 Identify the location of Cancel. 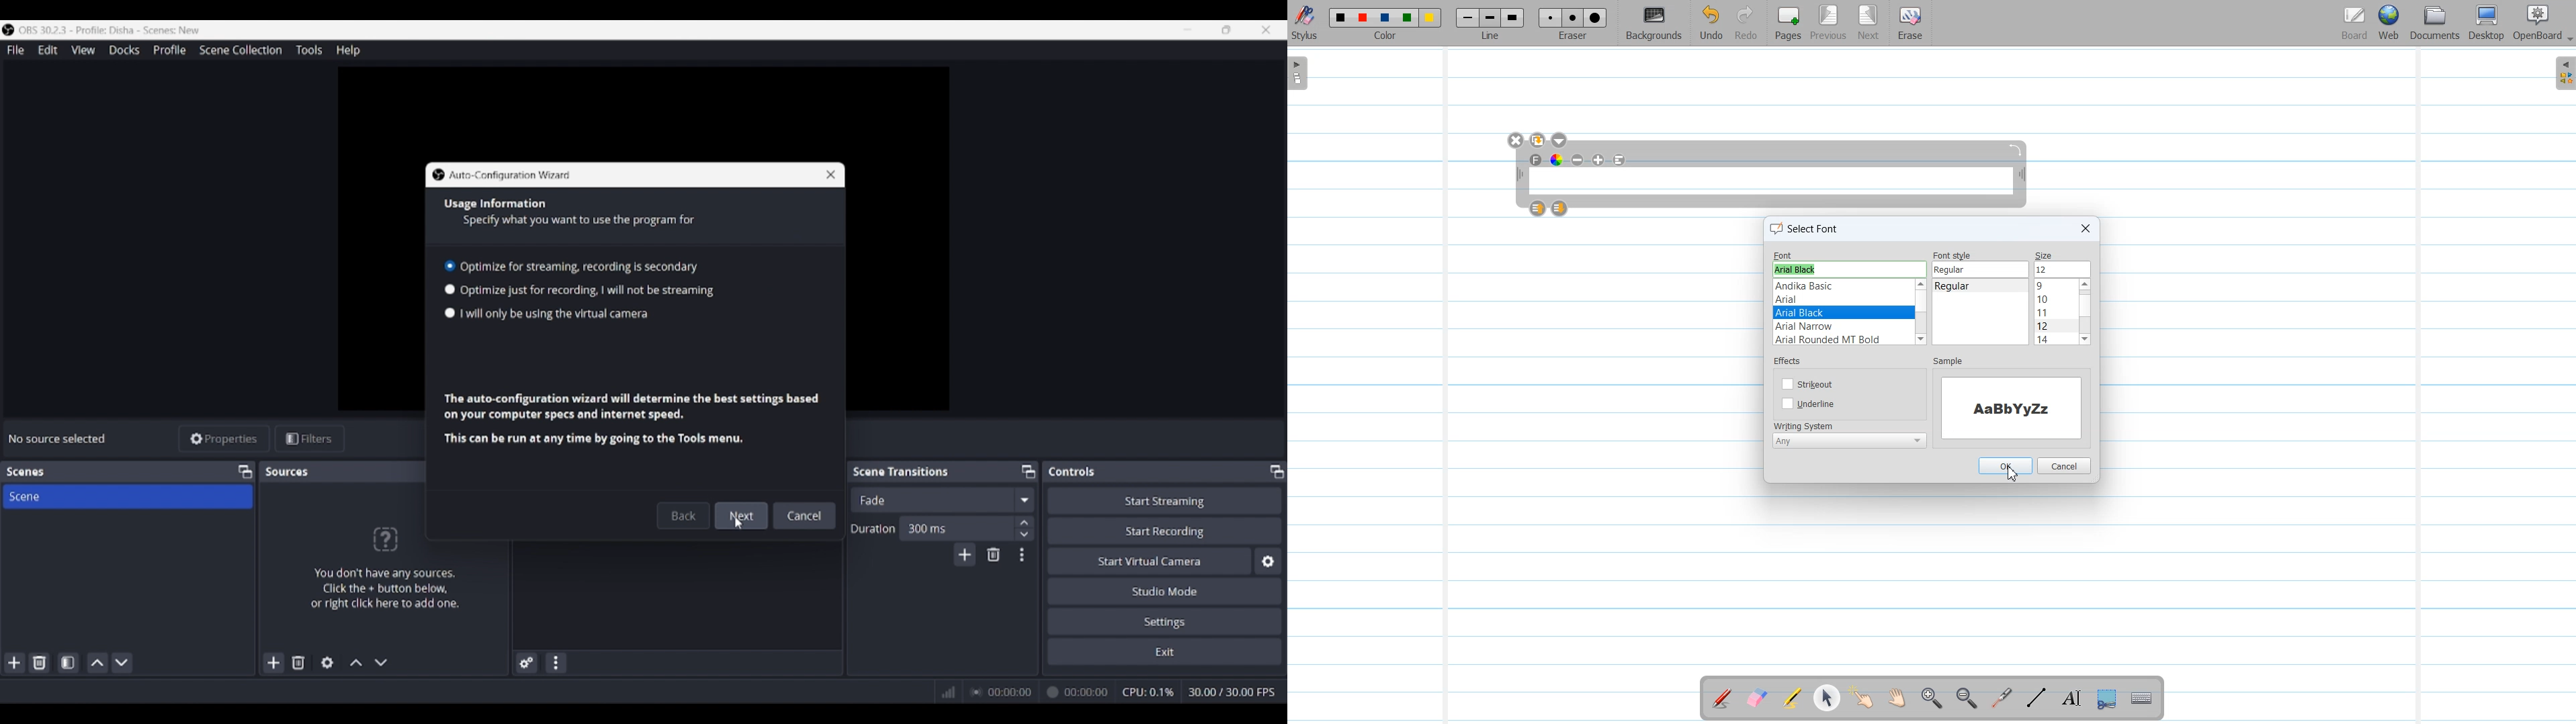
(805, 516).